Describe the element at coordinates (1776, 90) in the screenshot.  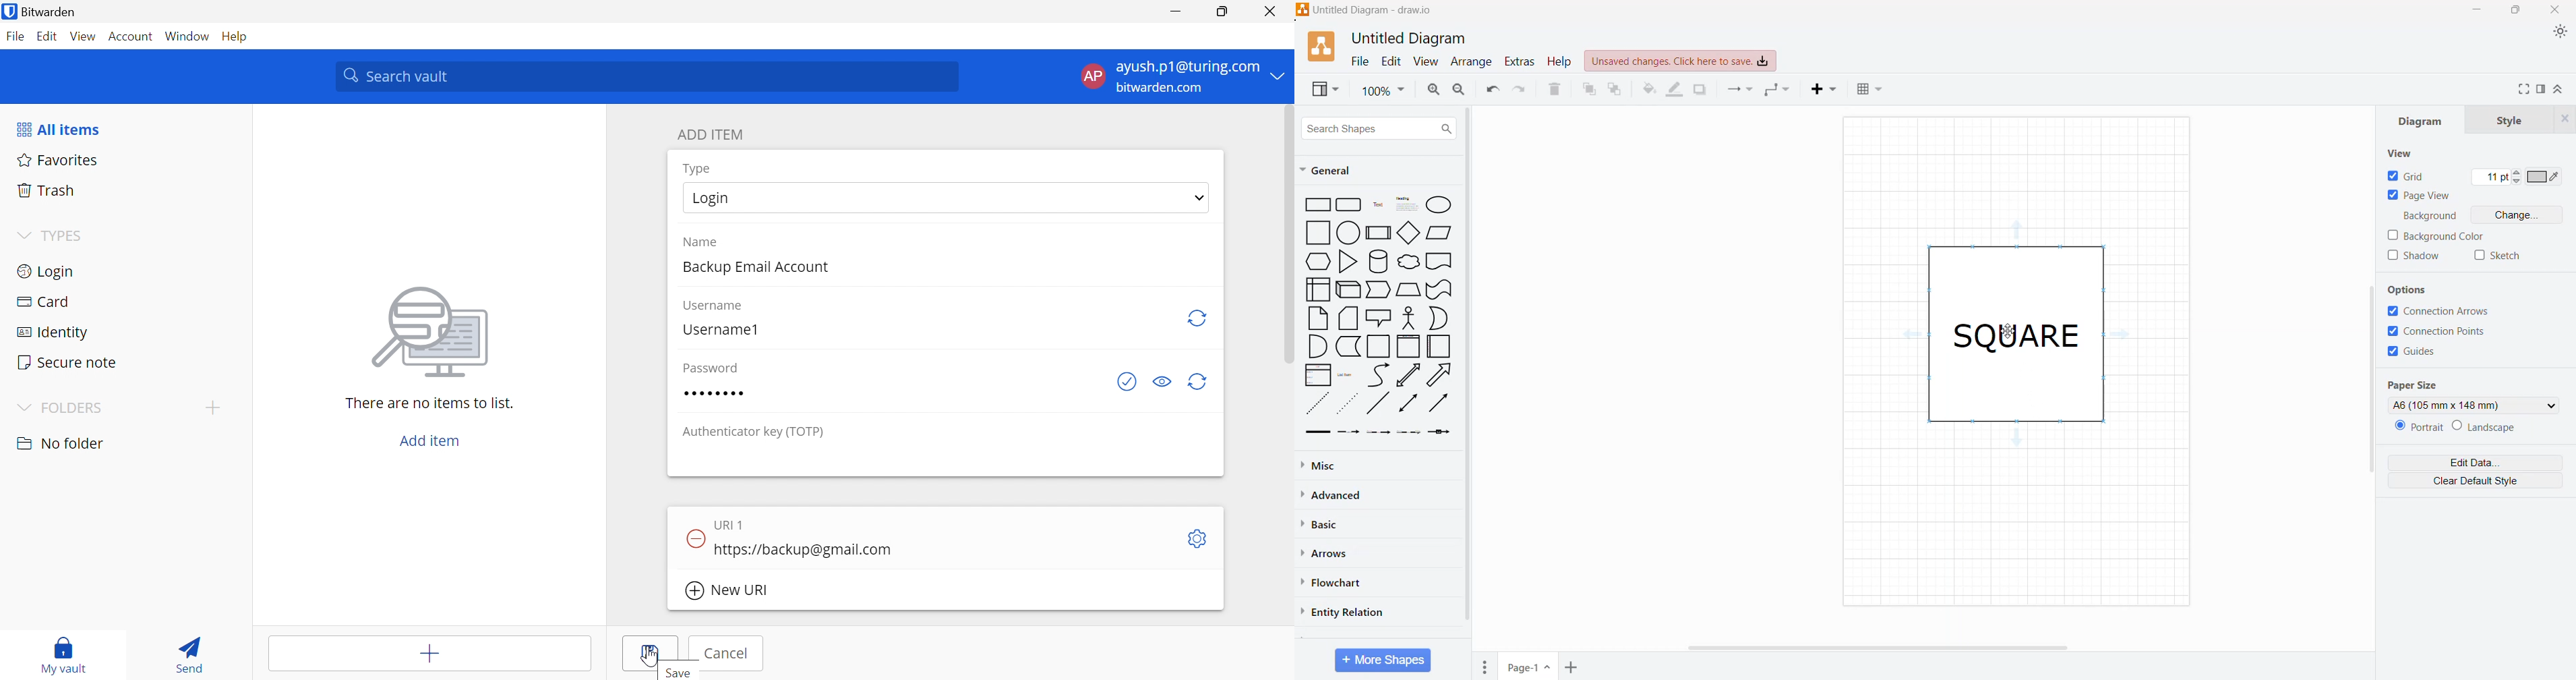
I see `Waypoints` at that location.